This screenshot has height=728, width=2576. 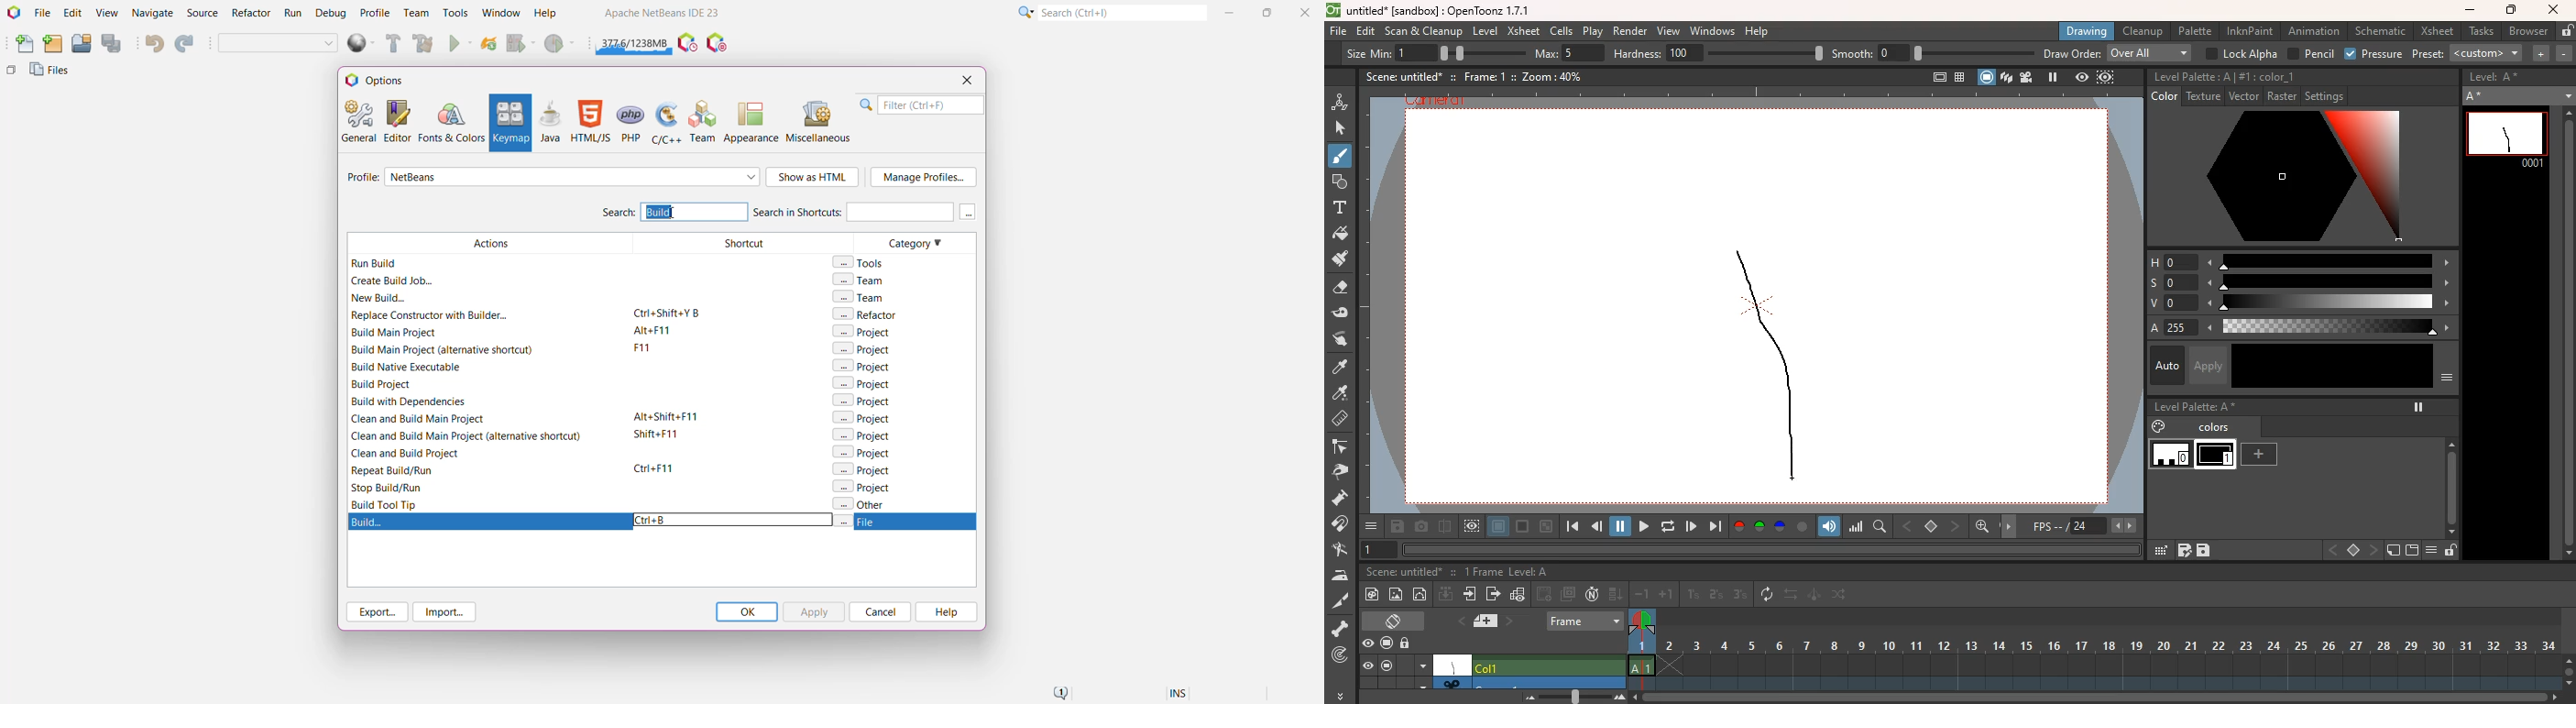 What do you see at coordinates (2497, 78) in the screenshot?
I see `Level: A*` at bounding box center [2497, 78].